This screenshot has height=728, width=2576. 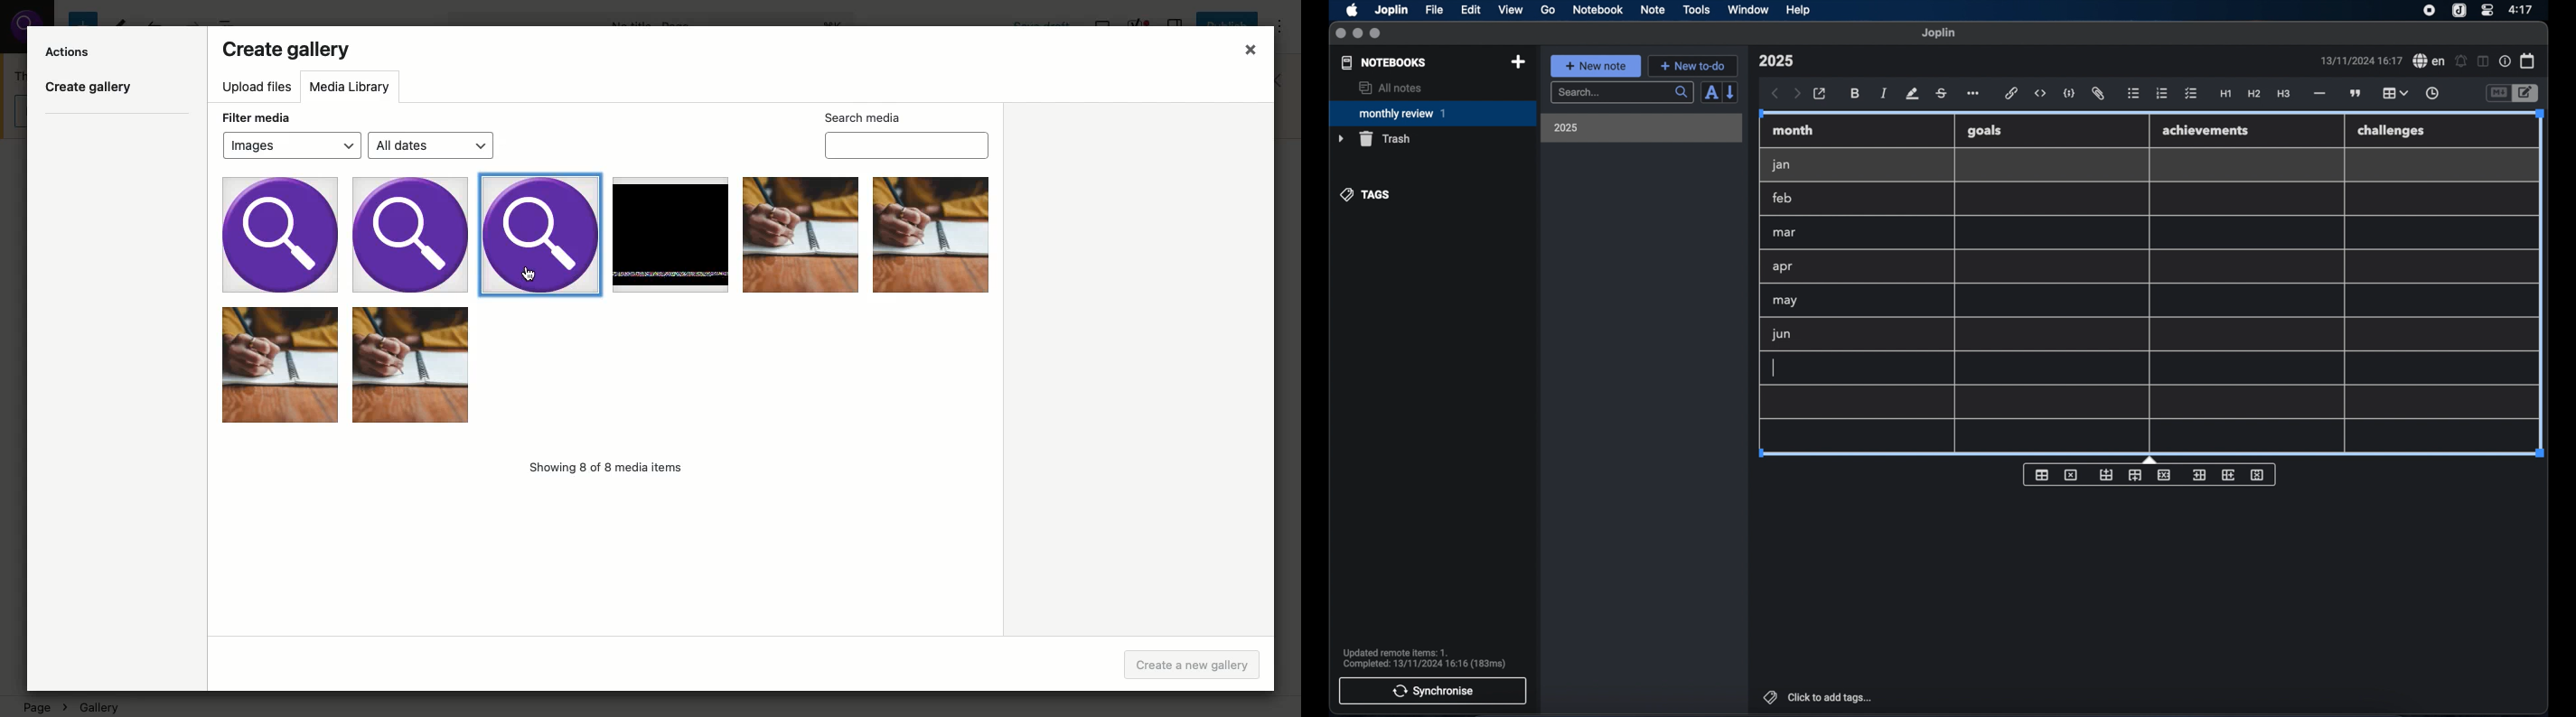 I want to click on close, so click(x=1340, y=34).